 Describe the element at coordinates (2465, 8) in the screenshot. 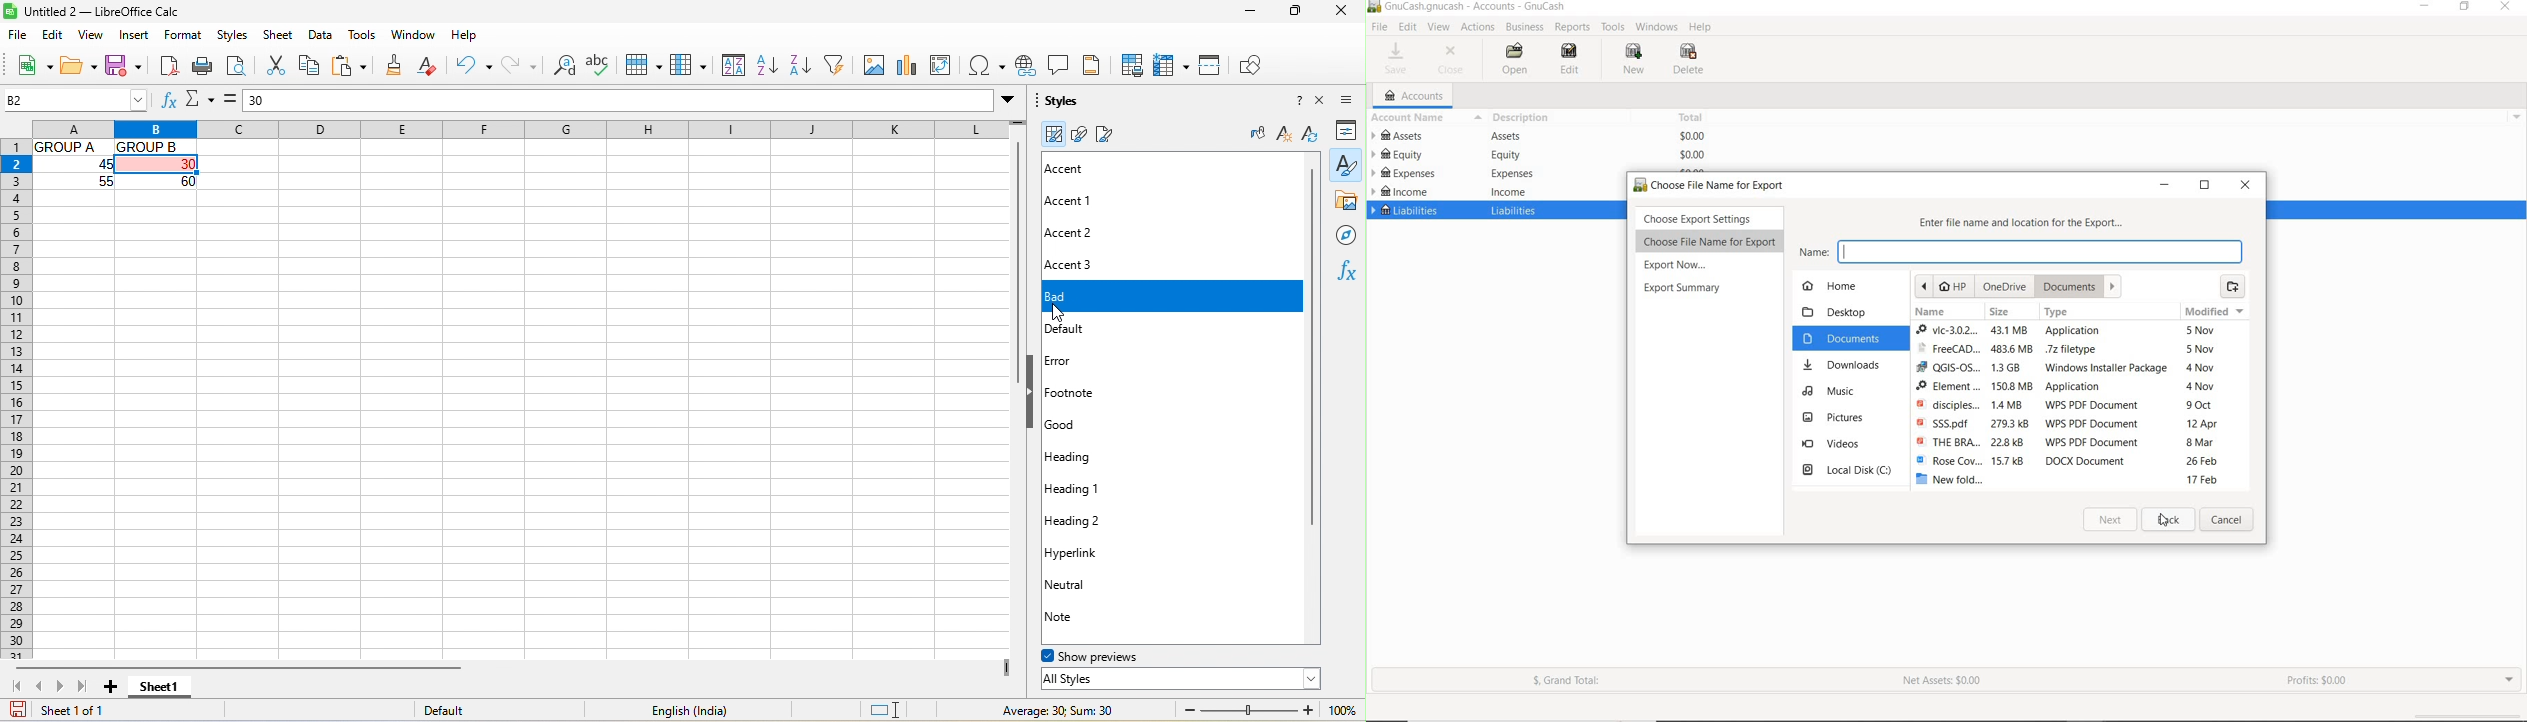

I see `RESTORE DOWN` at that location.